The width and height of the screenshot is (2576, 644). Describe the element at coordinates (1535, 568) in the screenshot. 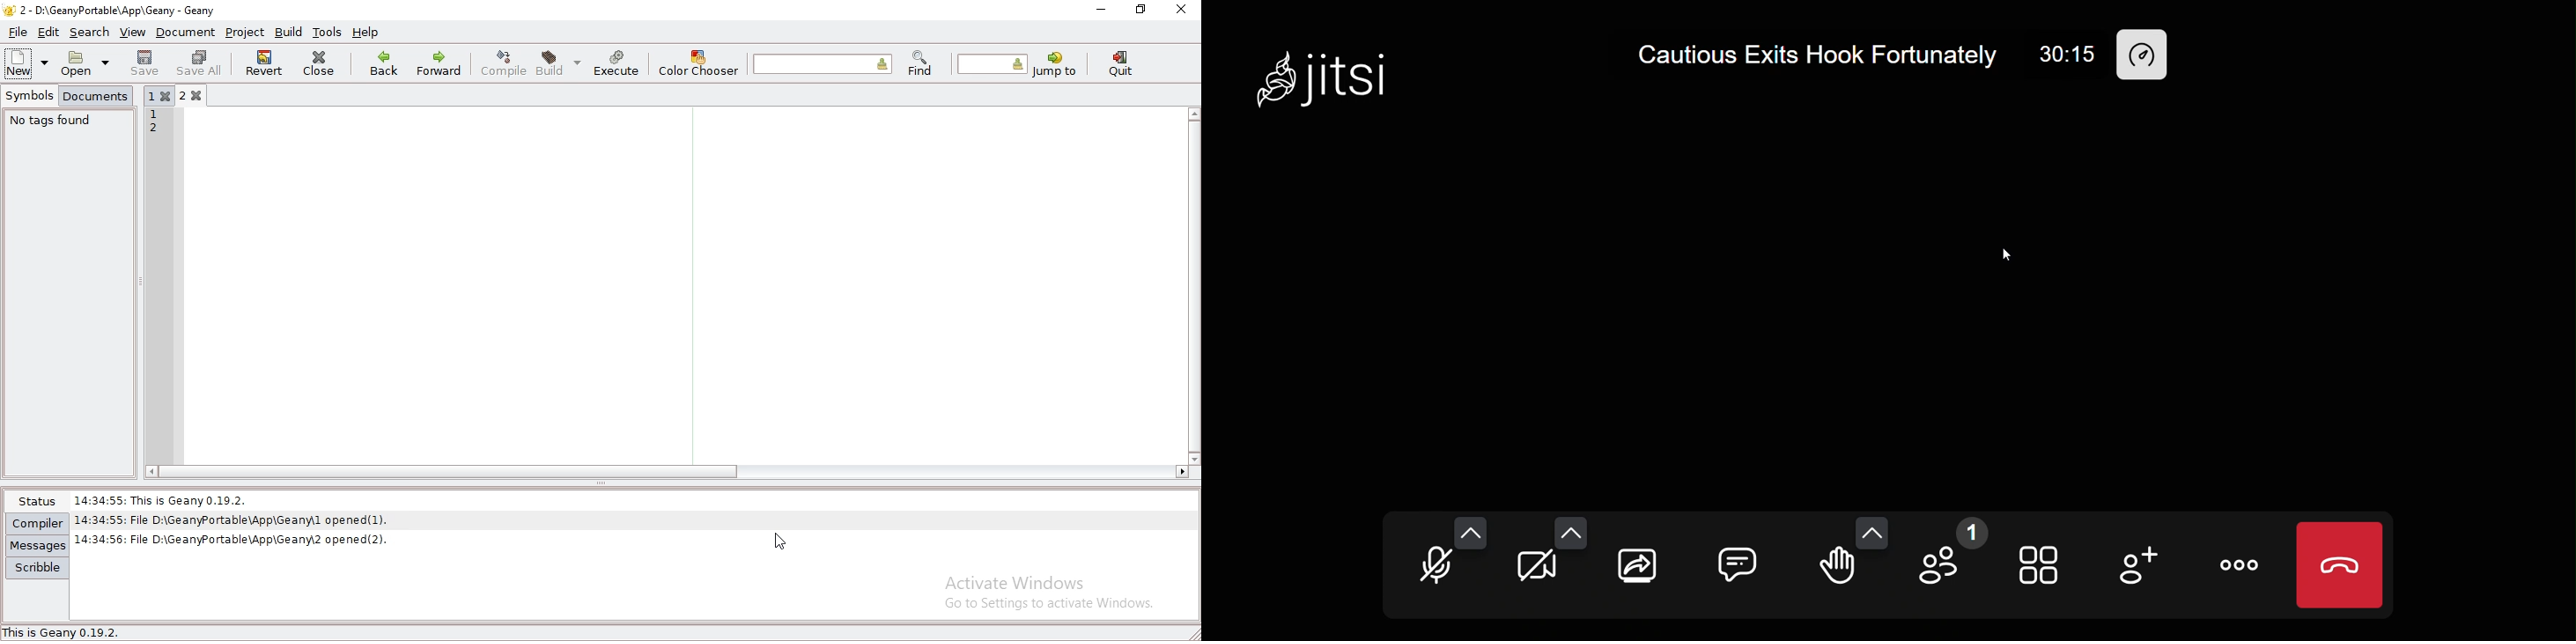

I see `camera` at that location.